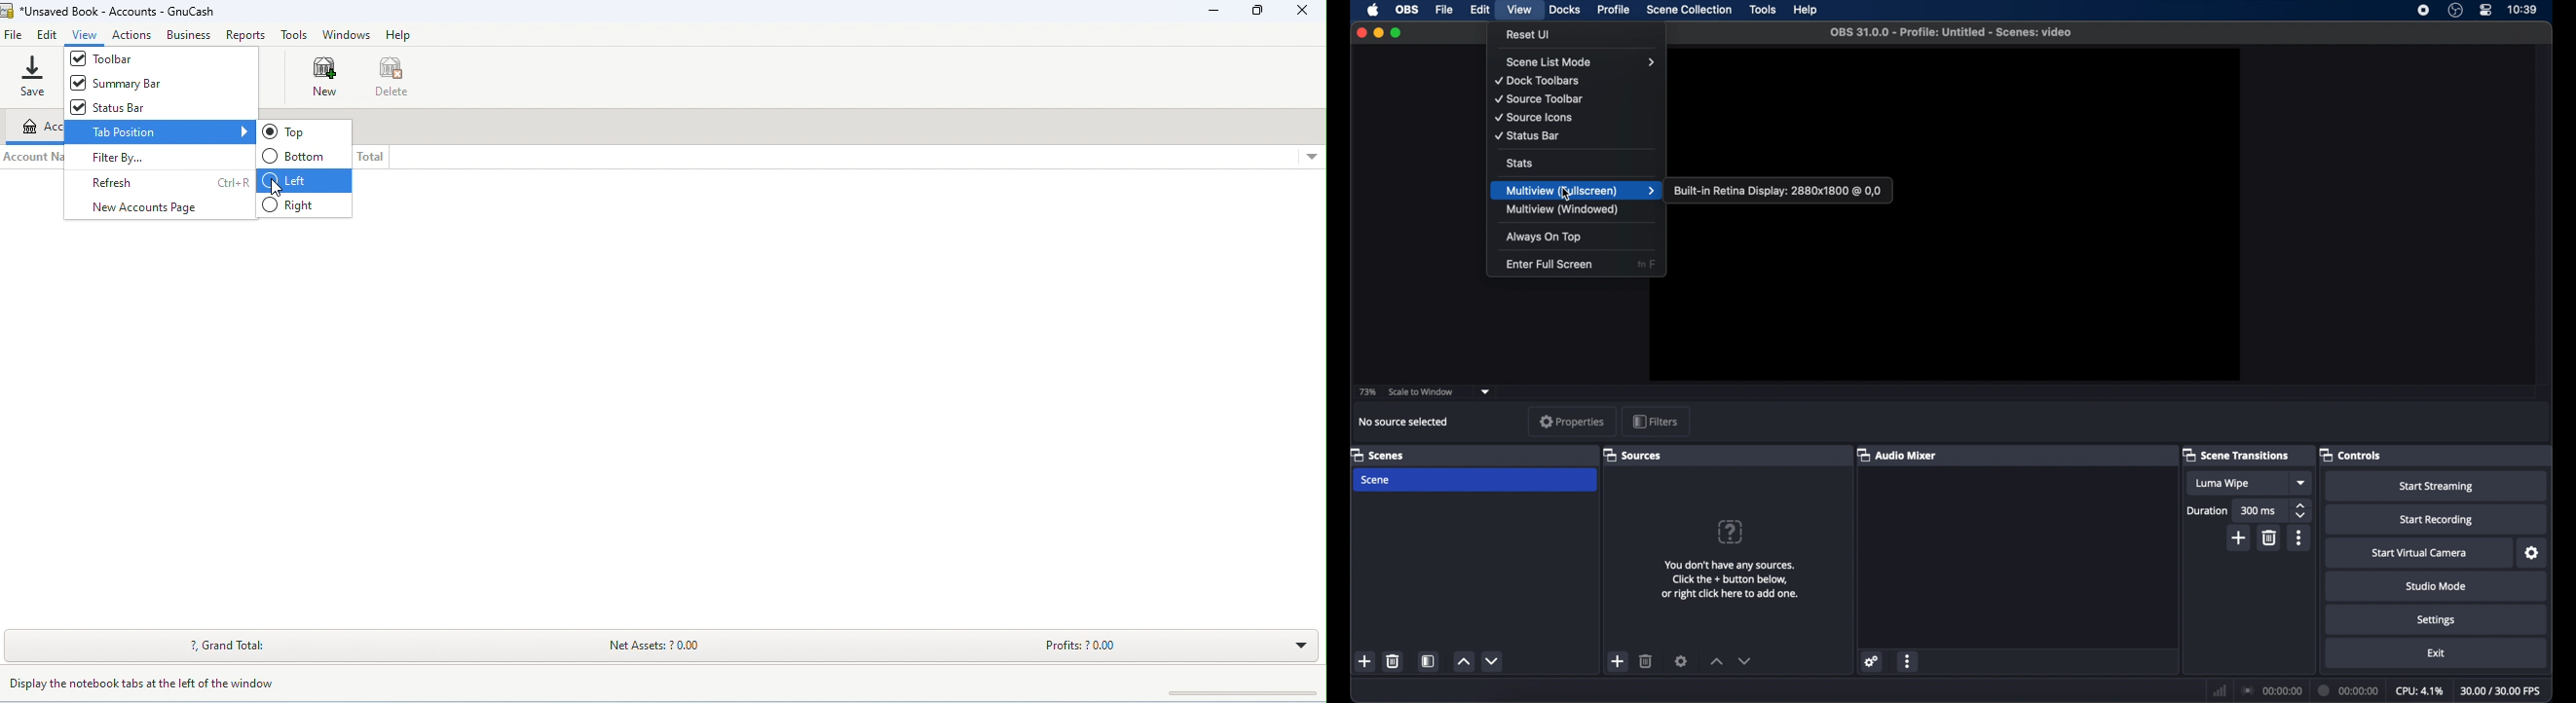  What do you see at coordinates (1362, 32) in the screenshot?
I see `close` at bounding box center [1362, 32].